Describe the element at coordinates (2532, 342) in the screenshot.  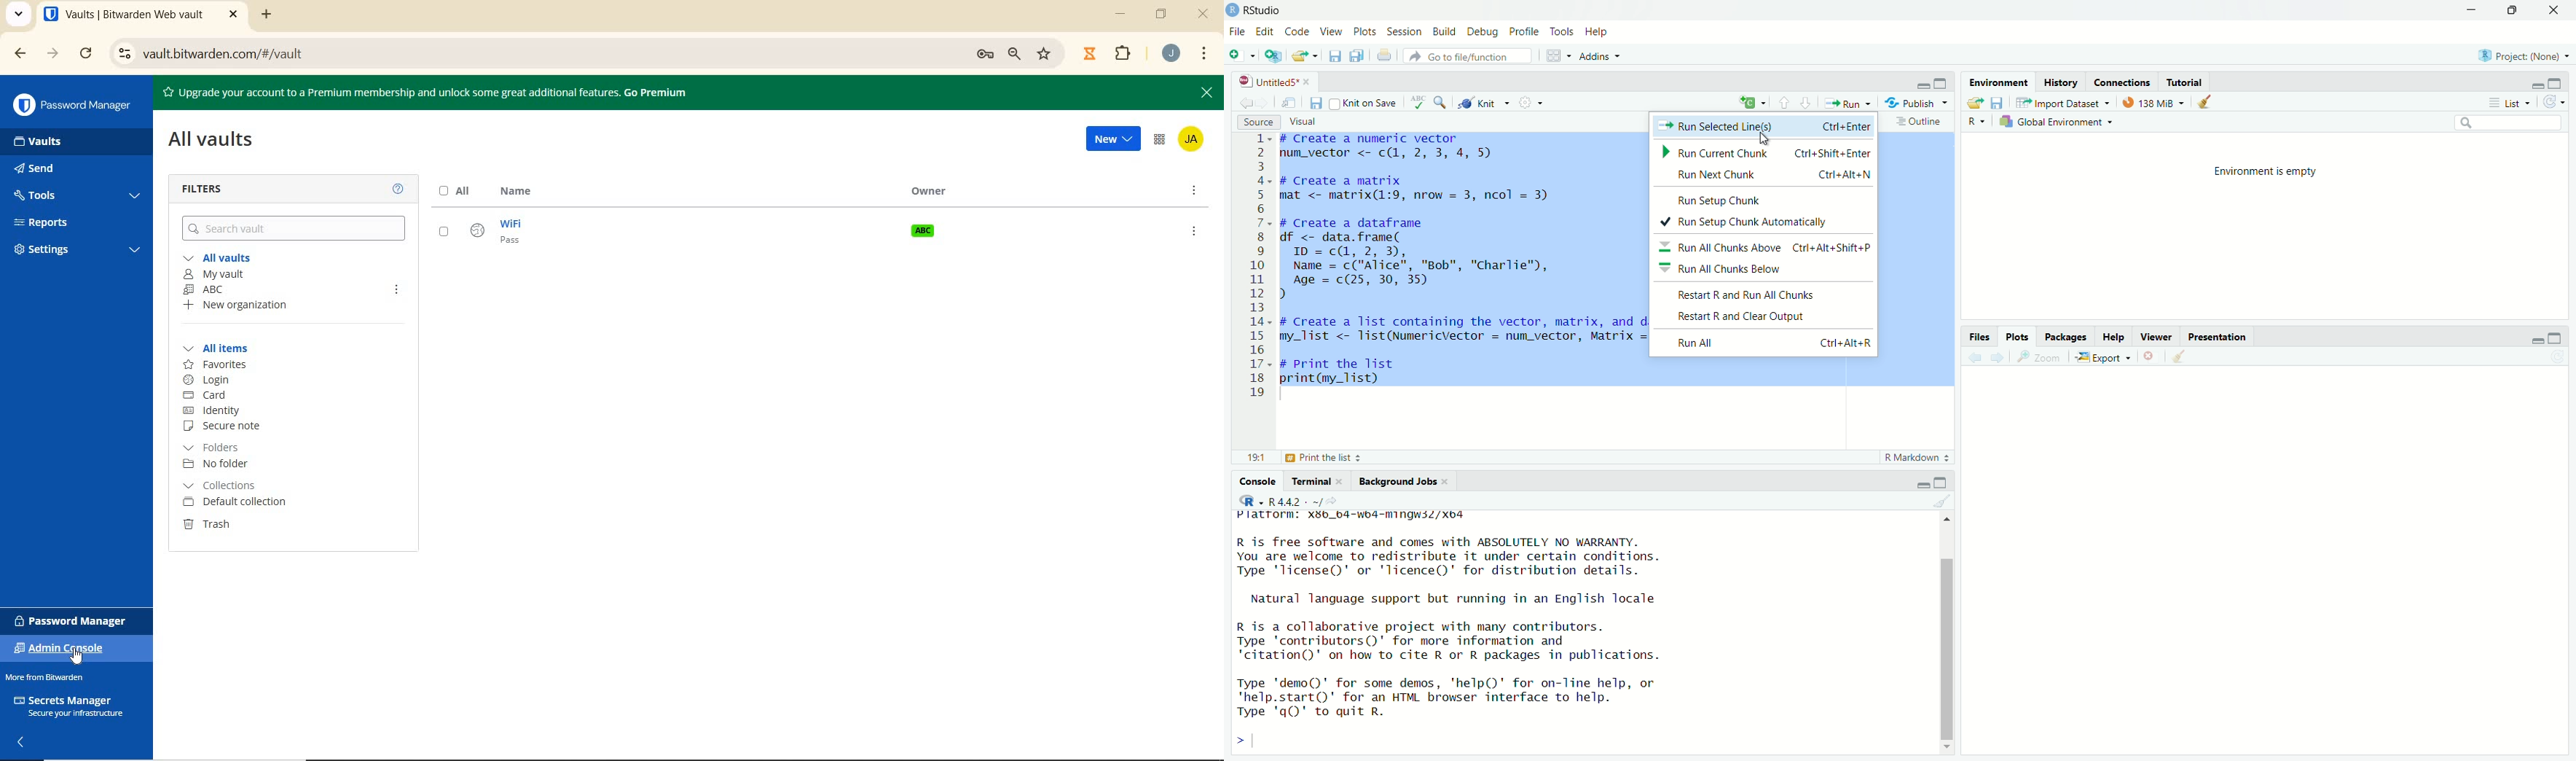
I see `minimise` at that location.